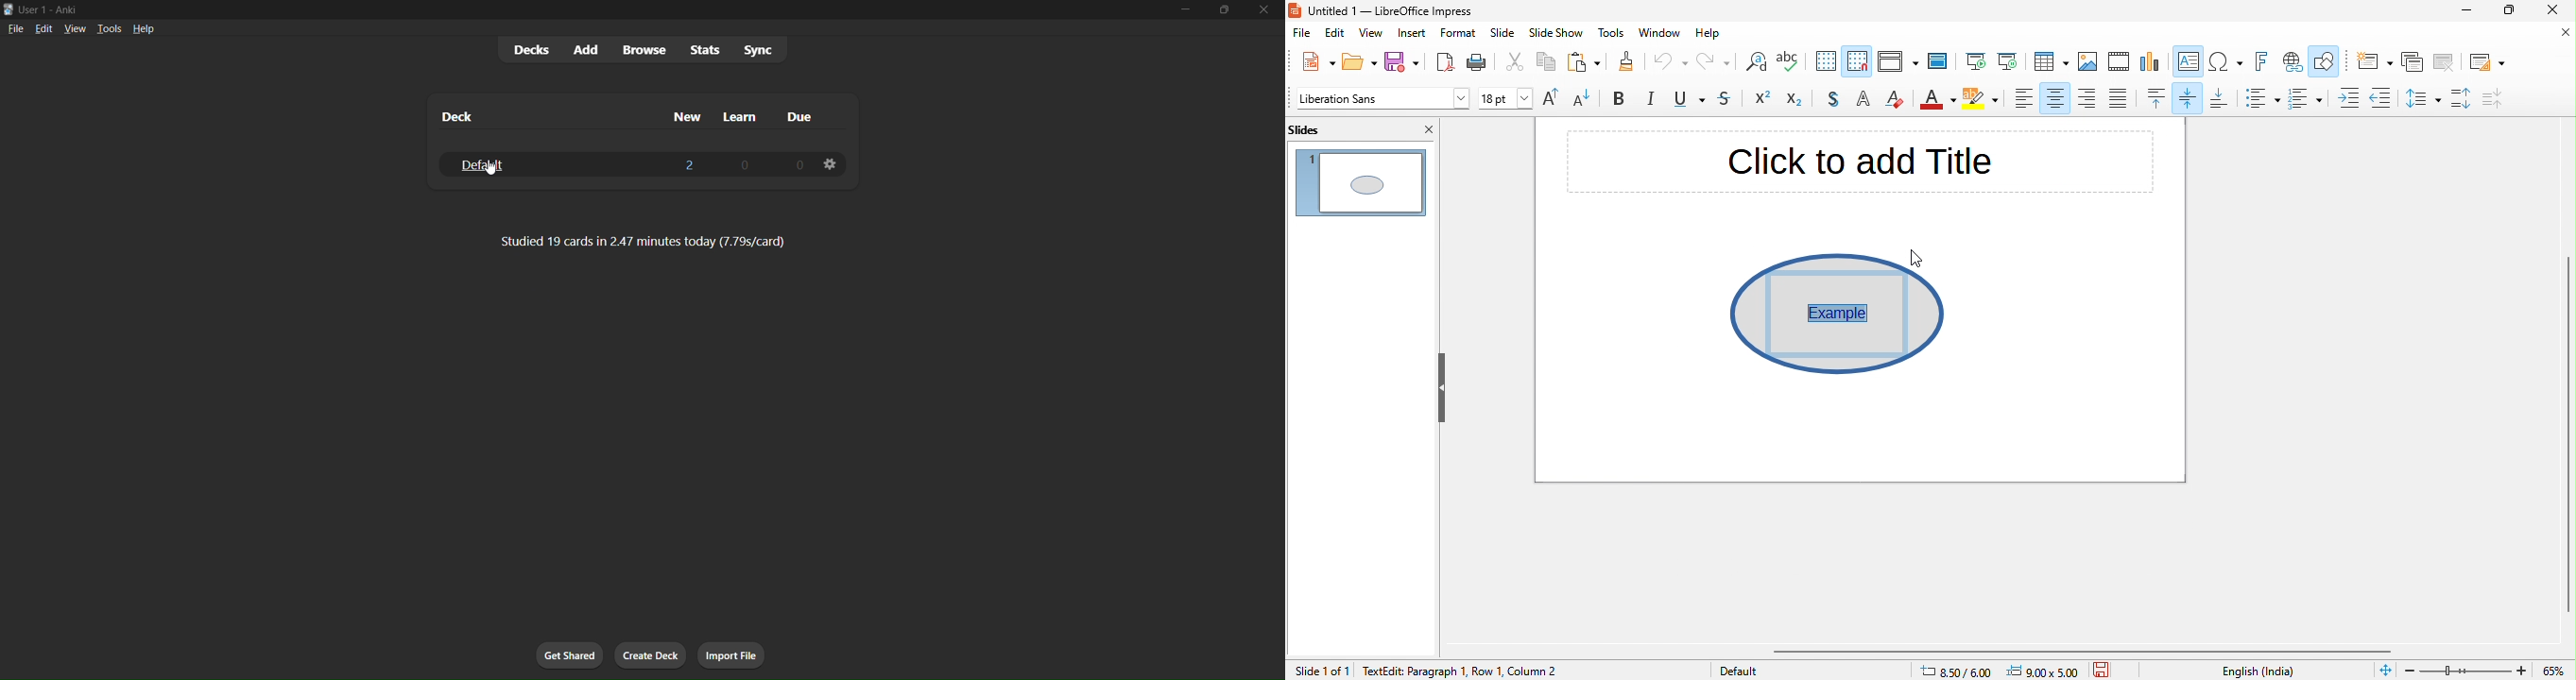 This screenshot has height=700, width=2576. Describe the element at coordinates (761, 50) in the screenshot. I see `Sync` at that location.